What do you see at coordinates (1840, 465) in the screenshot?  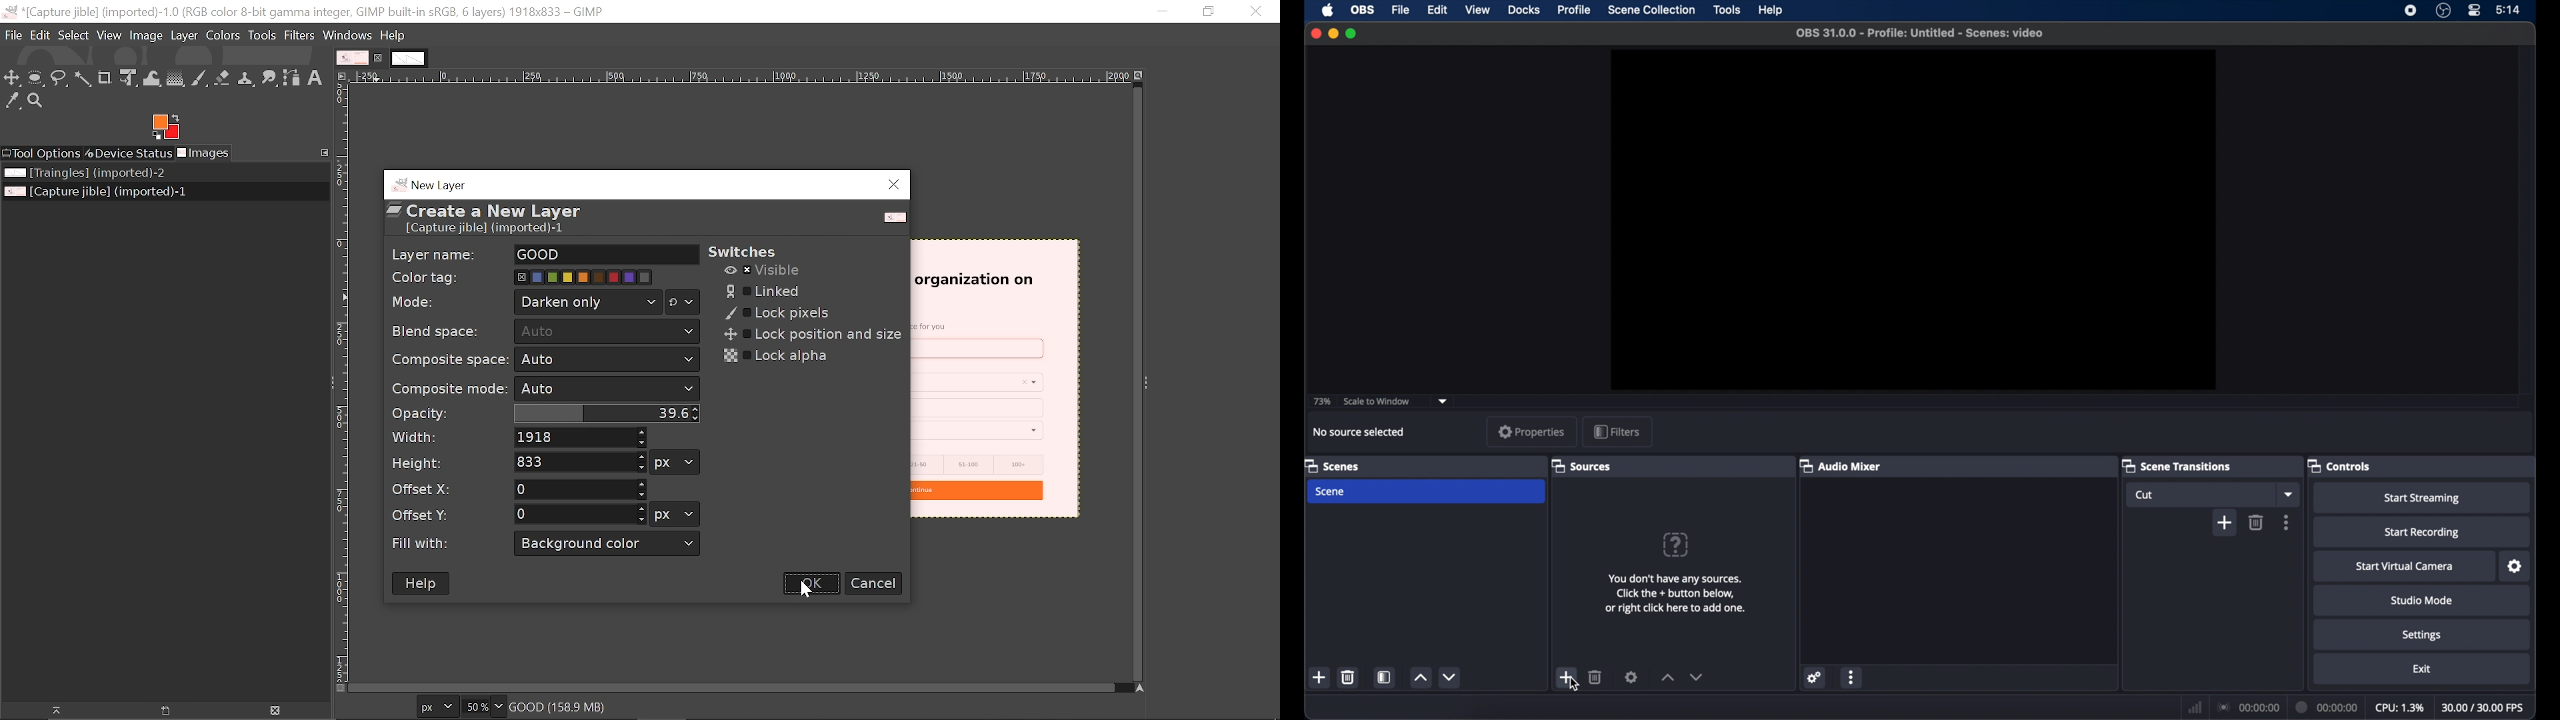 I see `audiomixer` at bounding box center [1840, 465].